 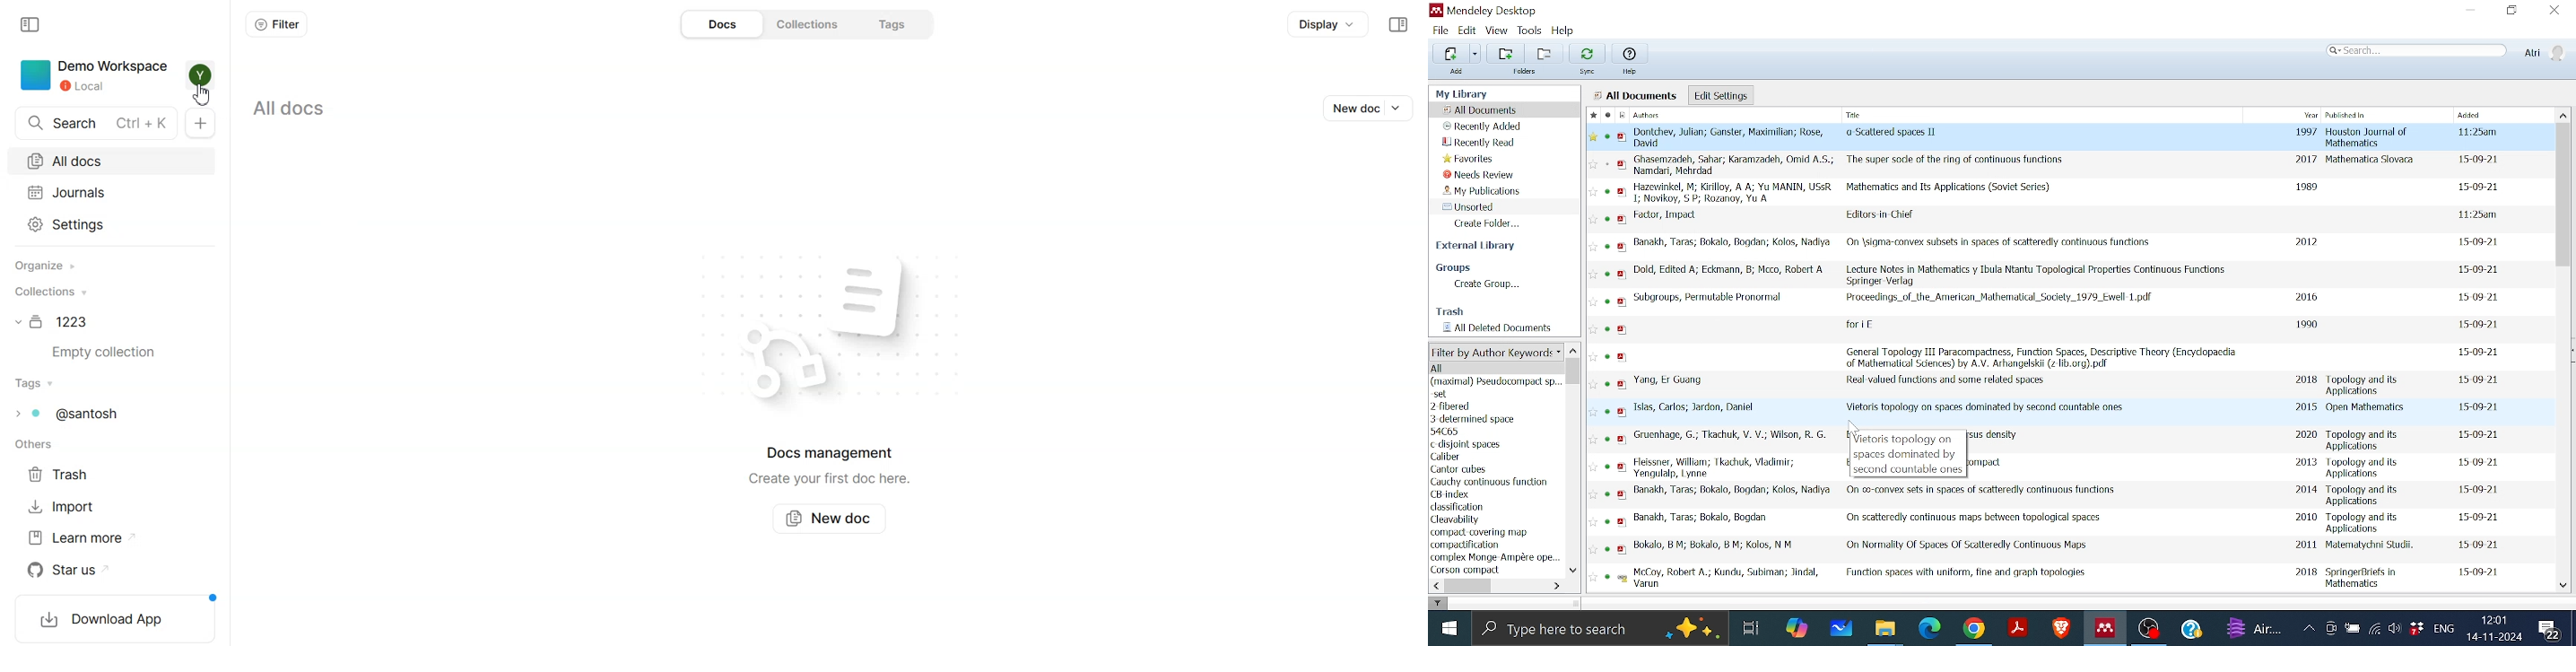 I want to click on Title, so click(x=1963, y=572).